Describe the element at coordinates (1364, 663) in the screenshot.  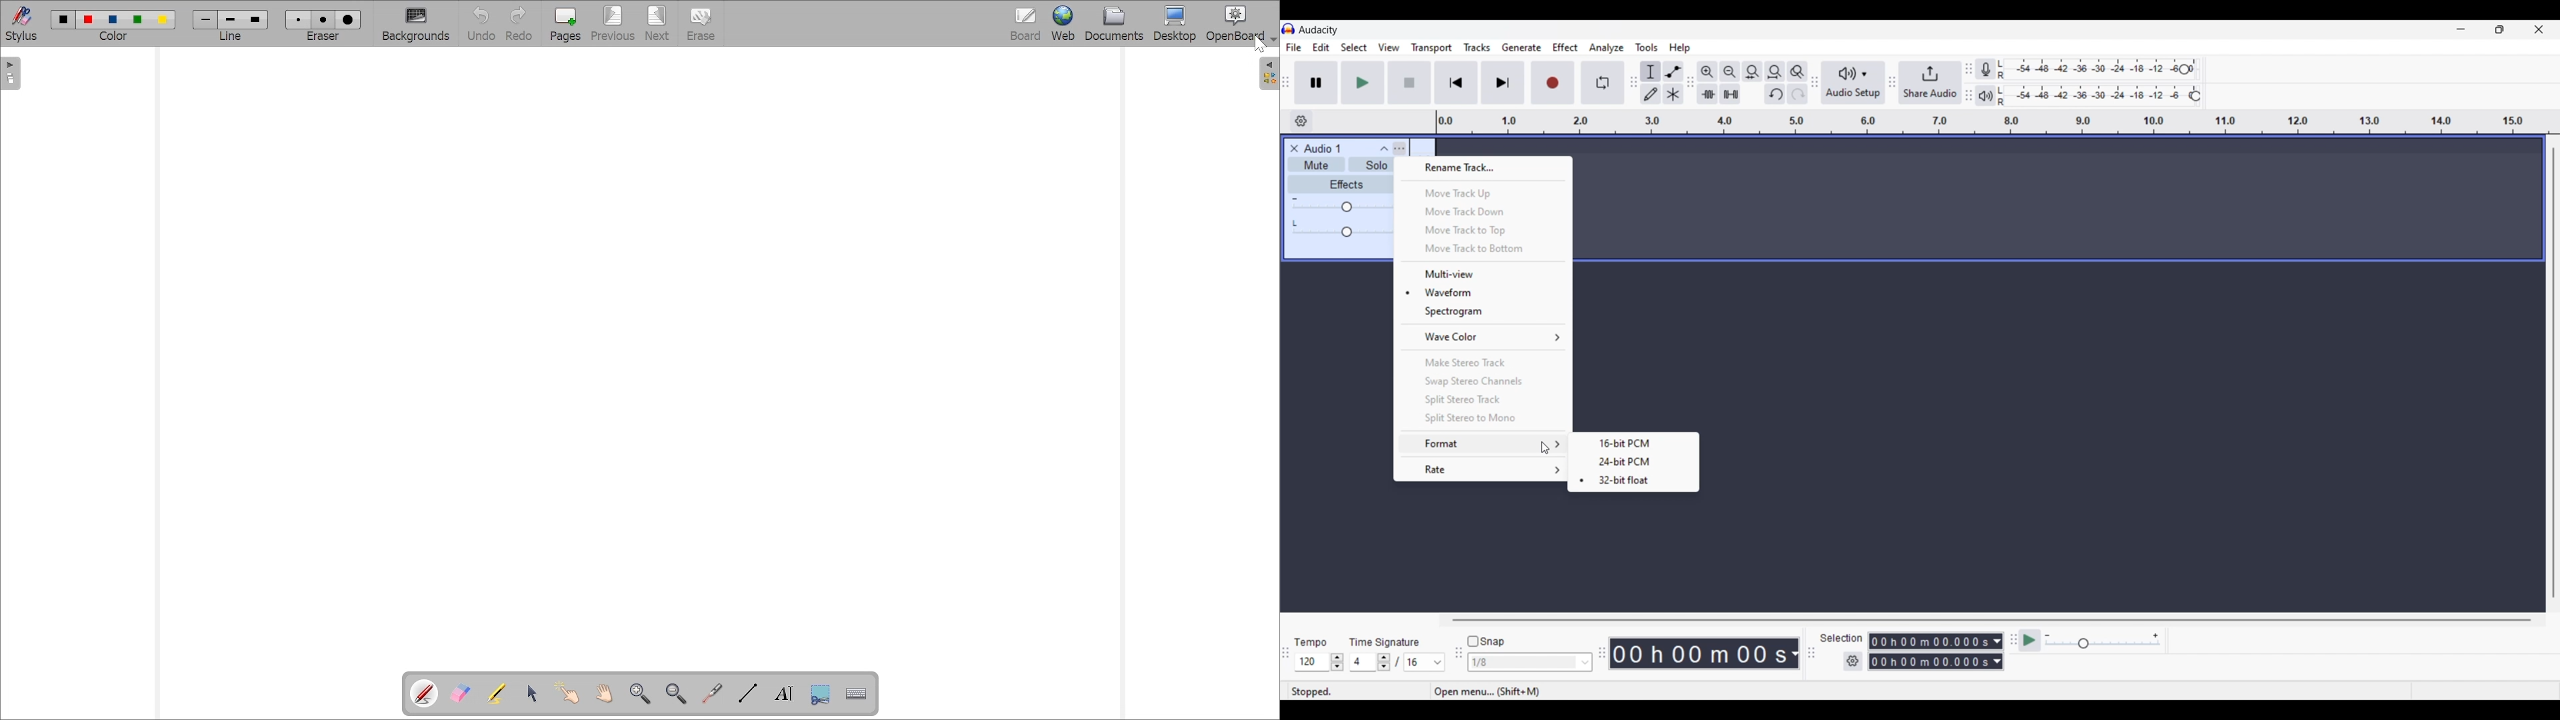
I see `Selected time signature` at that location.